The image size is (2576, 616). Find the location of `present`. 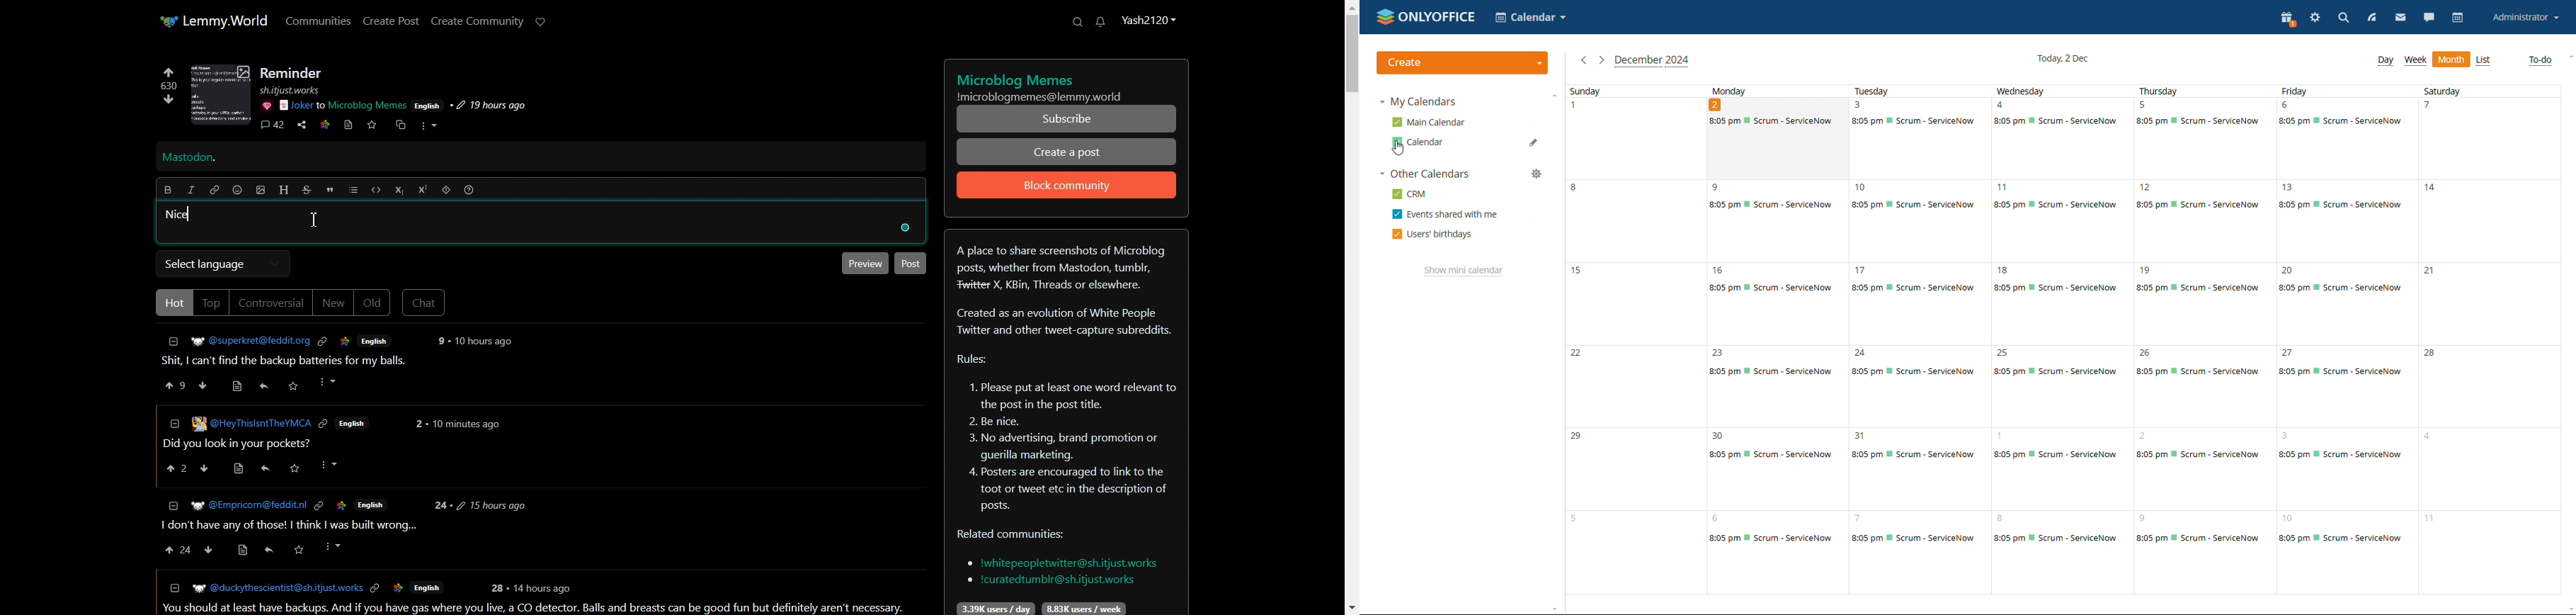

present is located at coordinates (2288, 19).